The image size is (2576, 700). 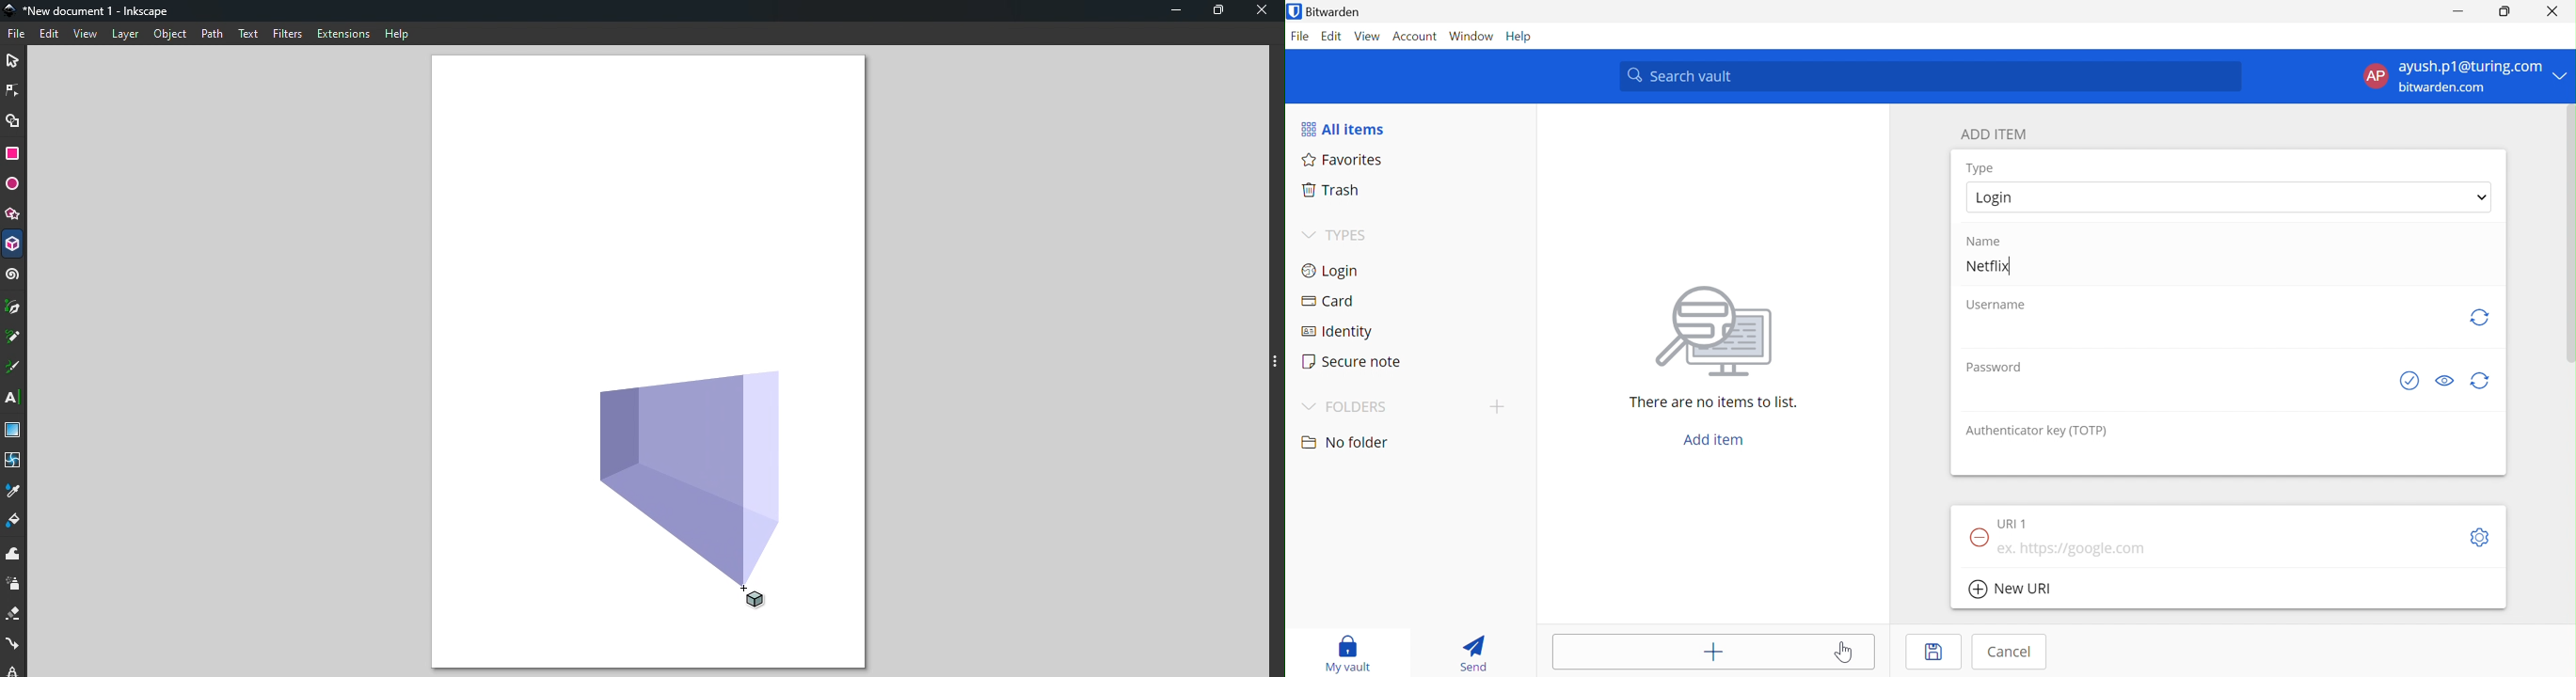 I want to click on URl 1, so click(x=2012, y=524).